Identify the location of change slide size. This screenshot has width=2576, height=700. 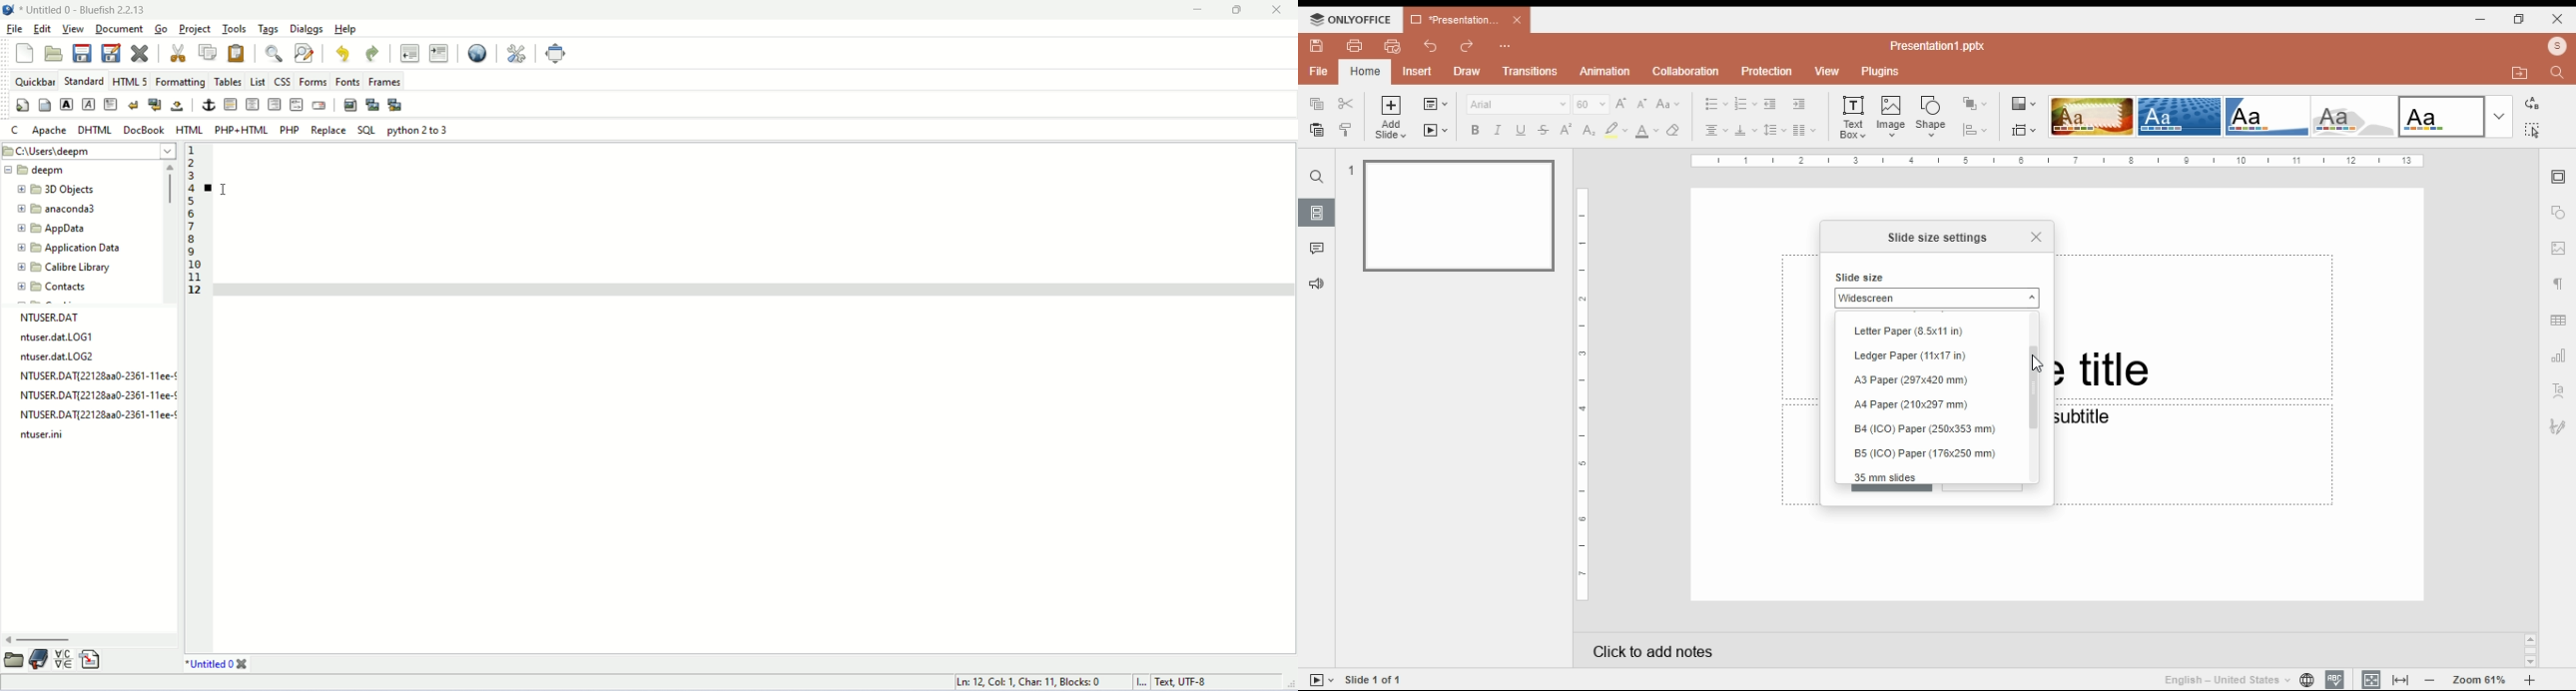
(2024, 130).